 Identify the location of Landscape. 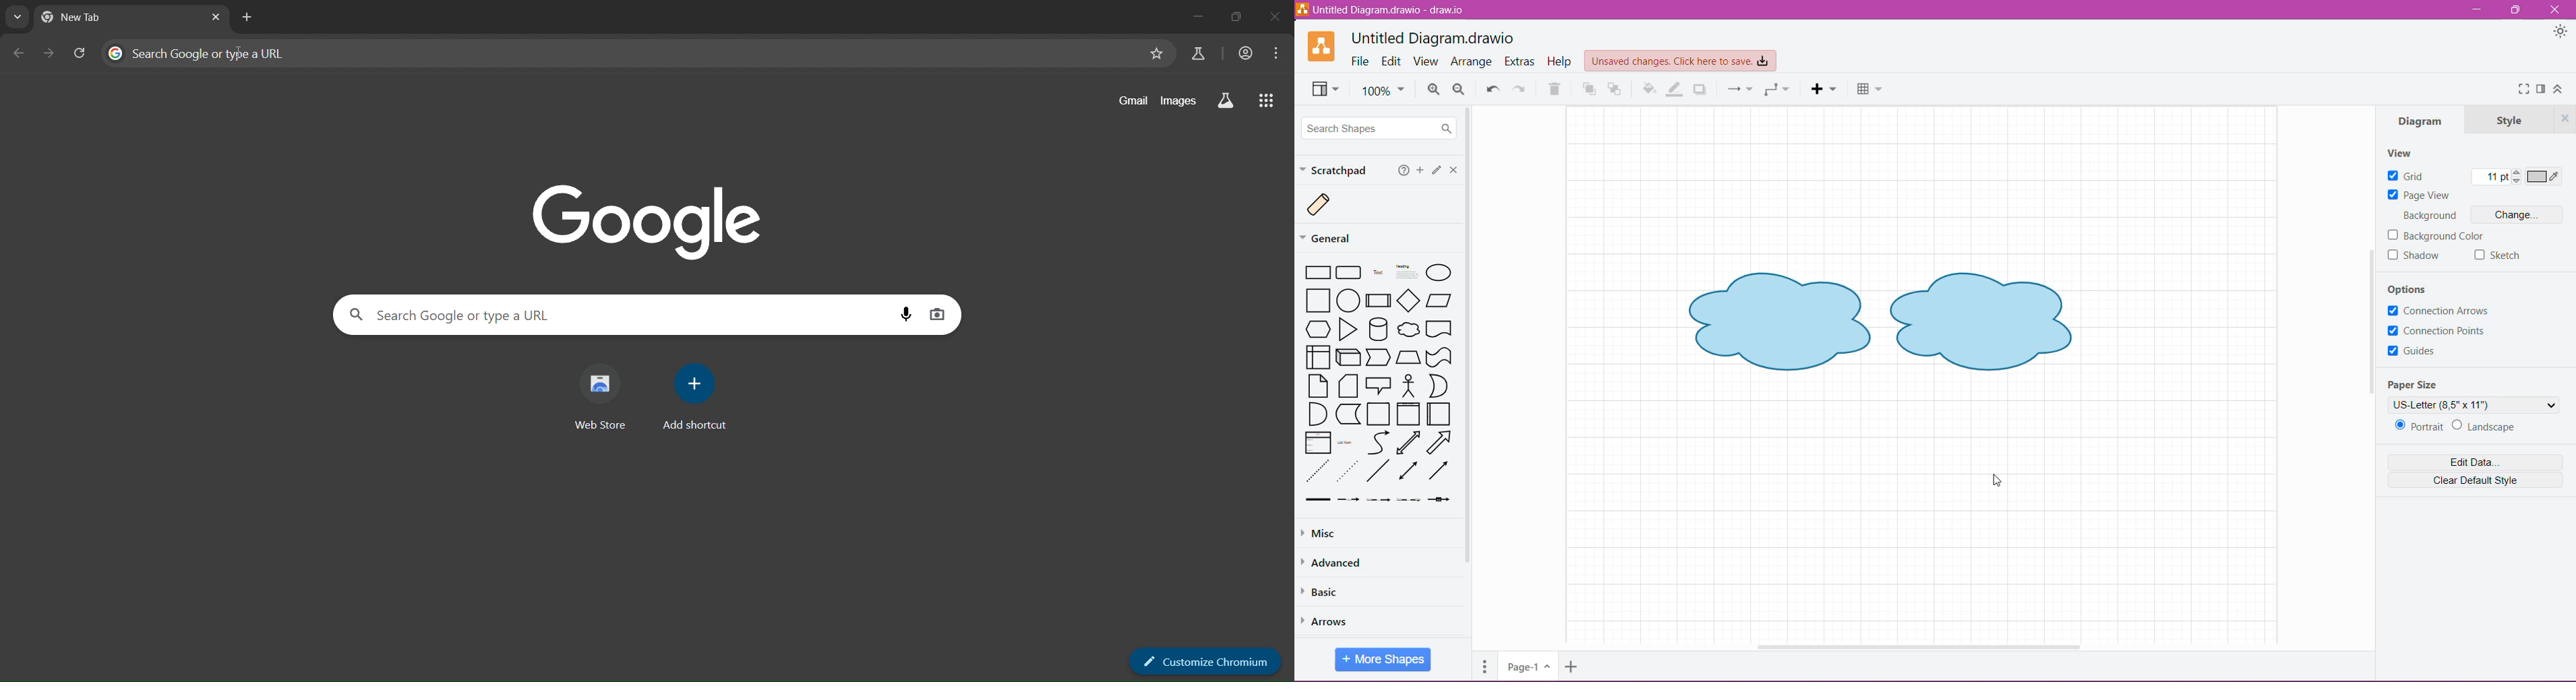
(2487, 426).